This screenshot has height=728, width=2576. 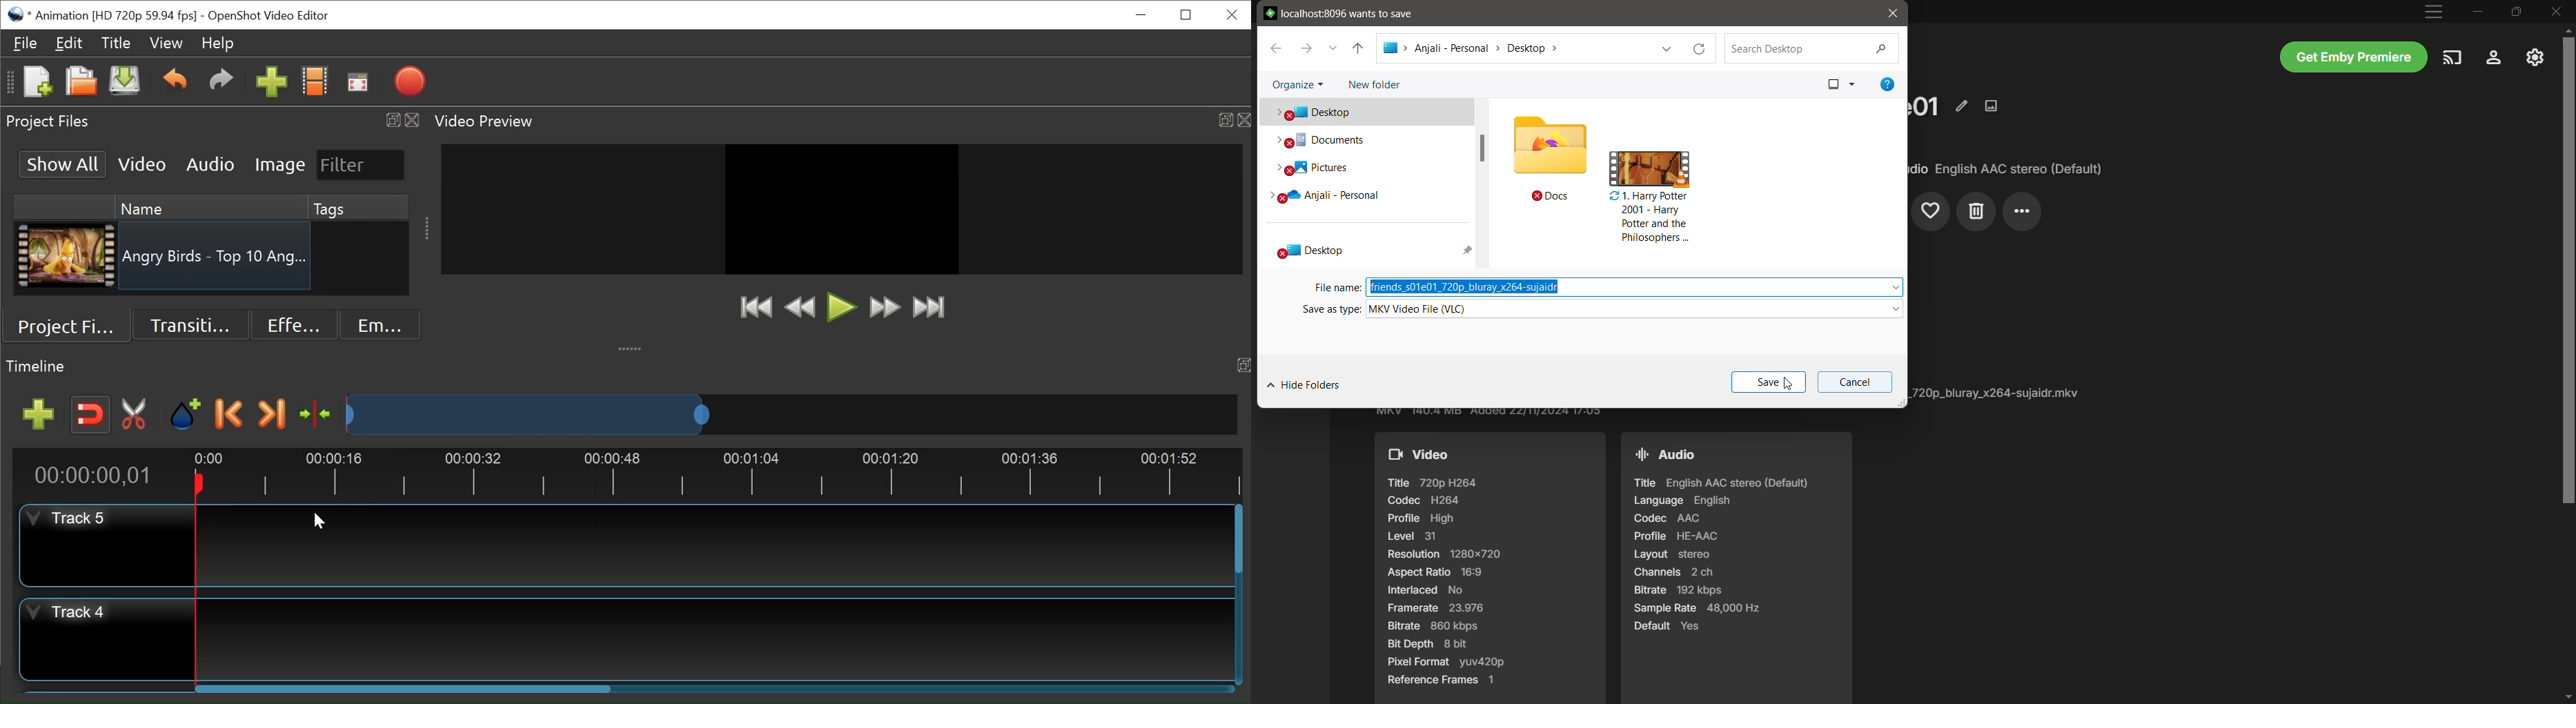 What do you see at coordinates (1376, 85) in the screenshot?
I see `New Folder` at bounding box center [1376, 85].